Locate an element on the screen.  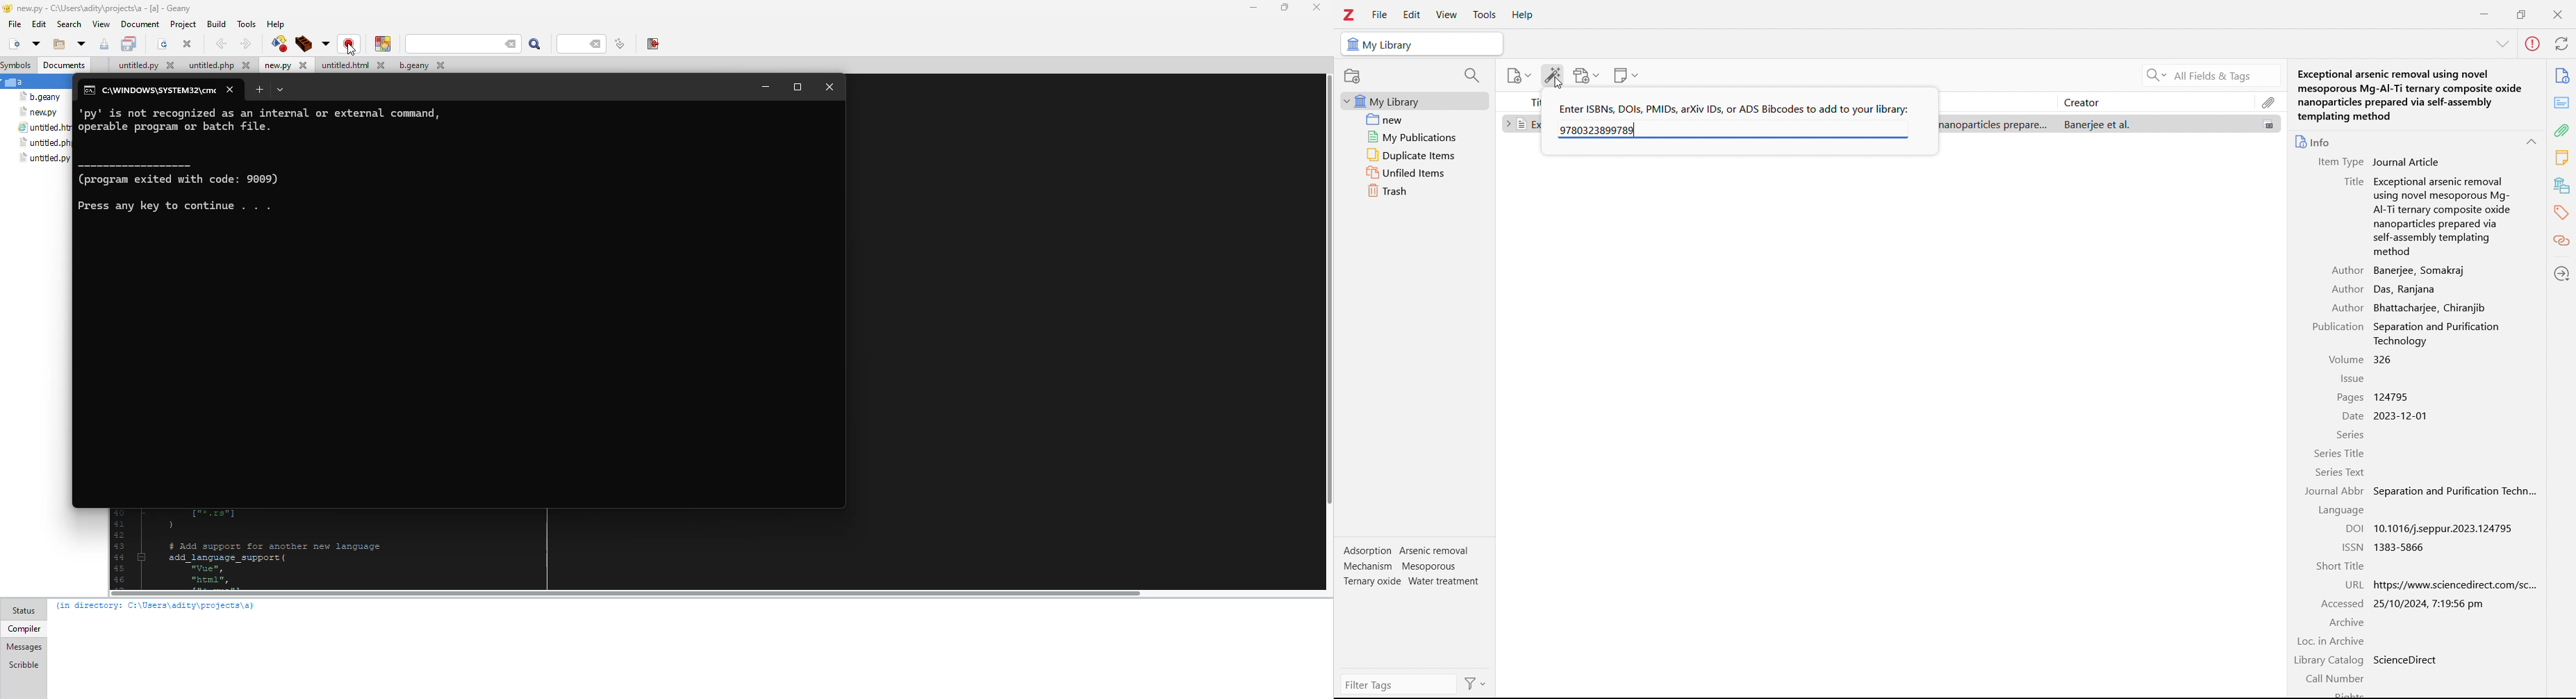
pages is located at coordinates (2350, 397).